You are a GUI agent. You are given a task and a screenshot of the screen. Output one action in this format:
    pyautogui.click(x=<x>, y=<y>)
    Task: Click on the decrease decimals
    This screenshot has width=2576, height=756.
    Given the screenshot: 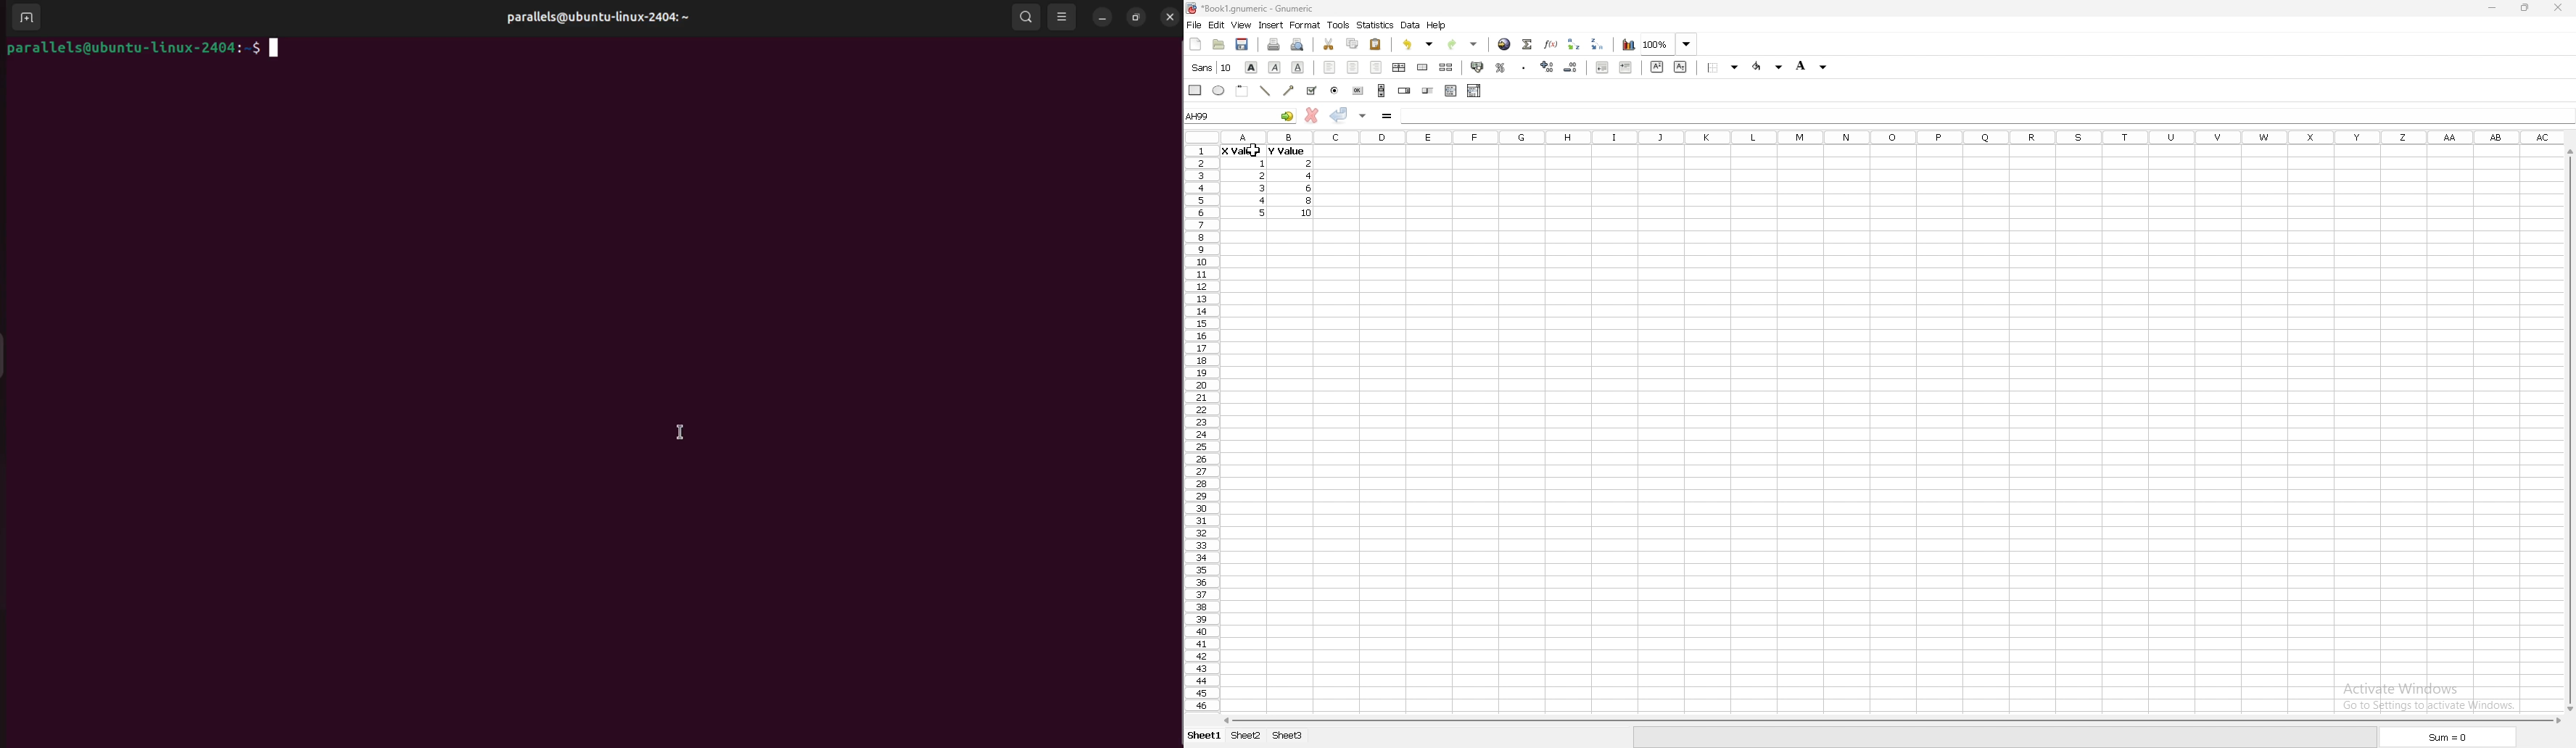 What is the action you would take?
    pyautogui.click(x=1571, y=67)
    